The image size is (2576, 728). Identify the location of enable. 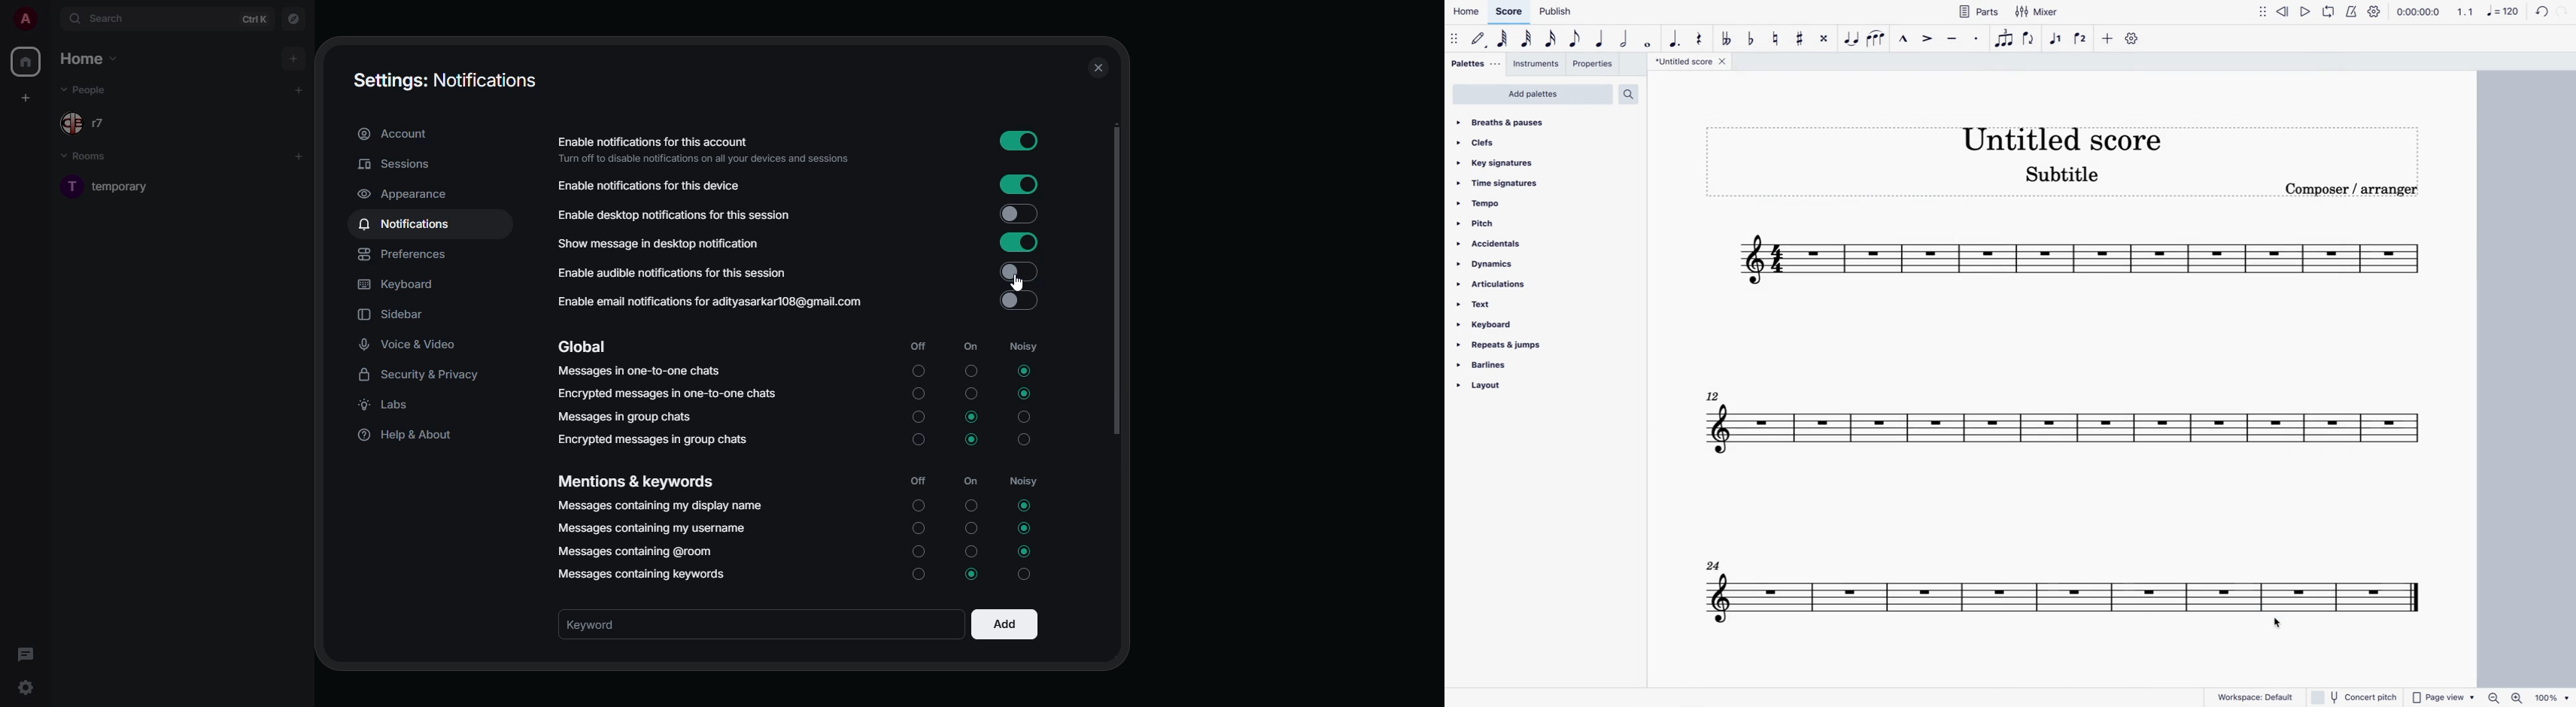
(1019, 242).